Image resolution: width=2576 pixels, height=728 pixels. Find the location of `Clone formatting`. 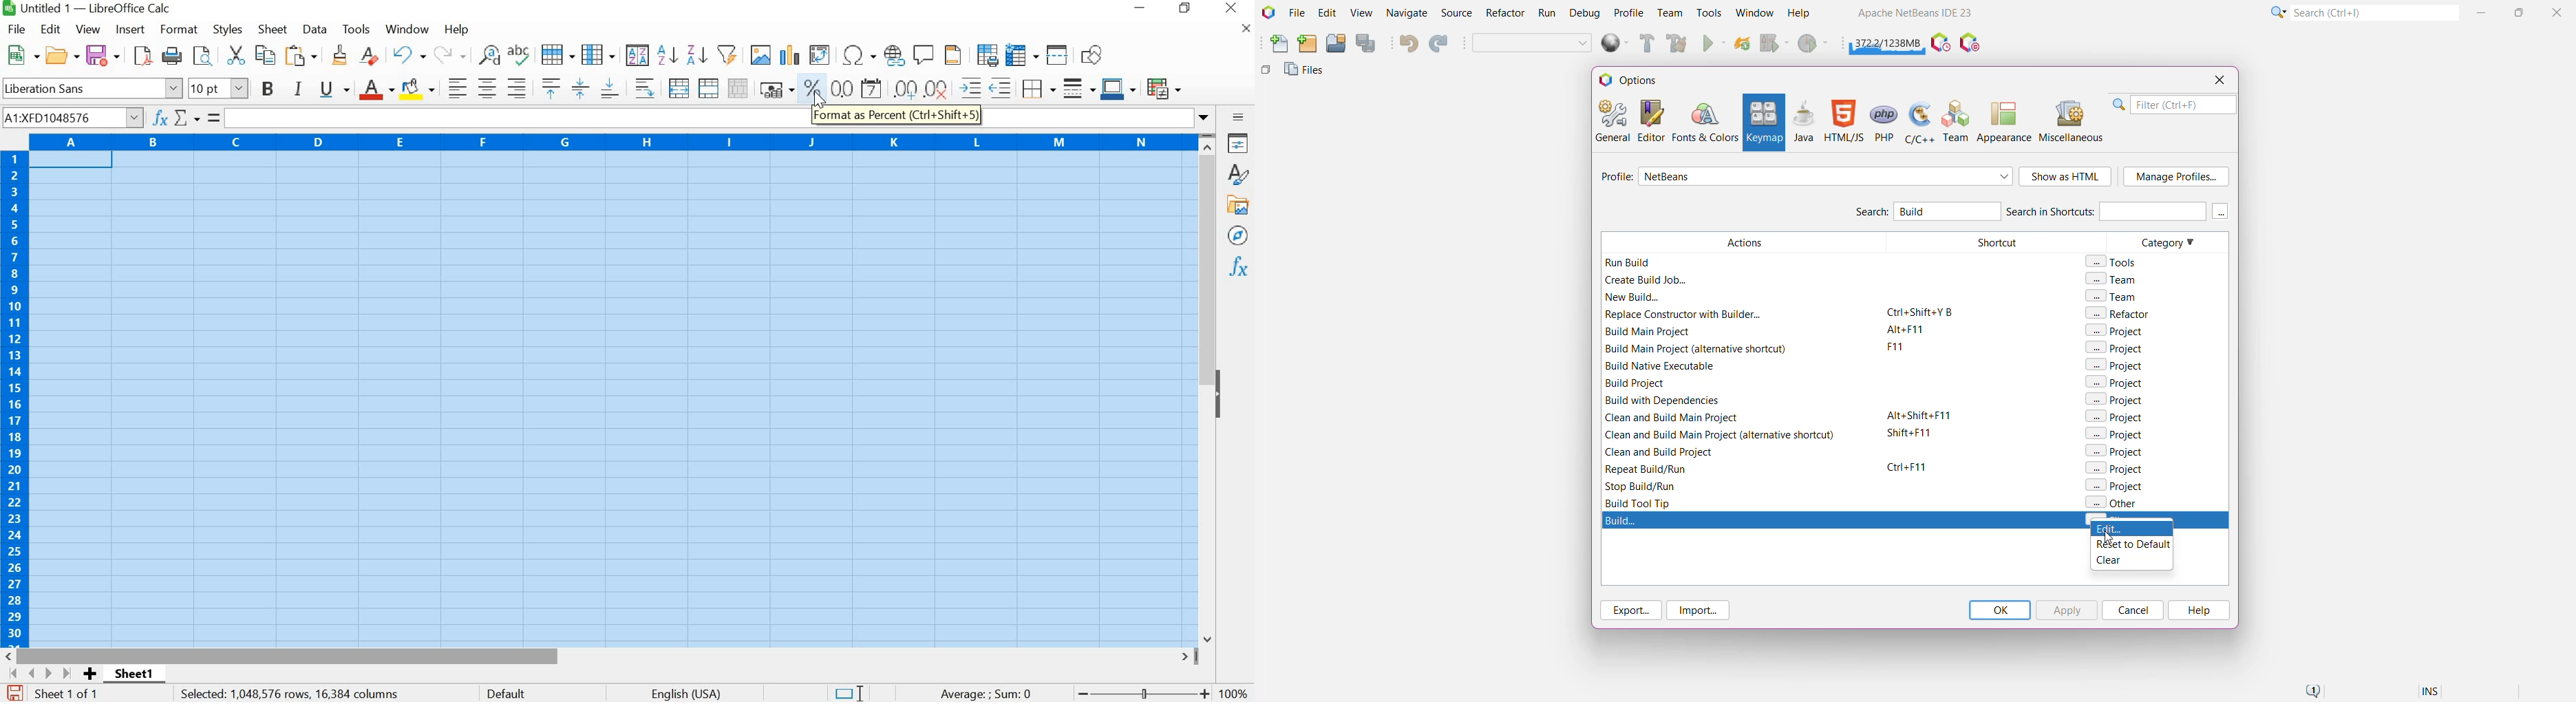

Clone formatting is located at coordinates (339, 56).